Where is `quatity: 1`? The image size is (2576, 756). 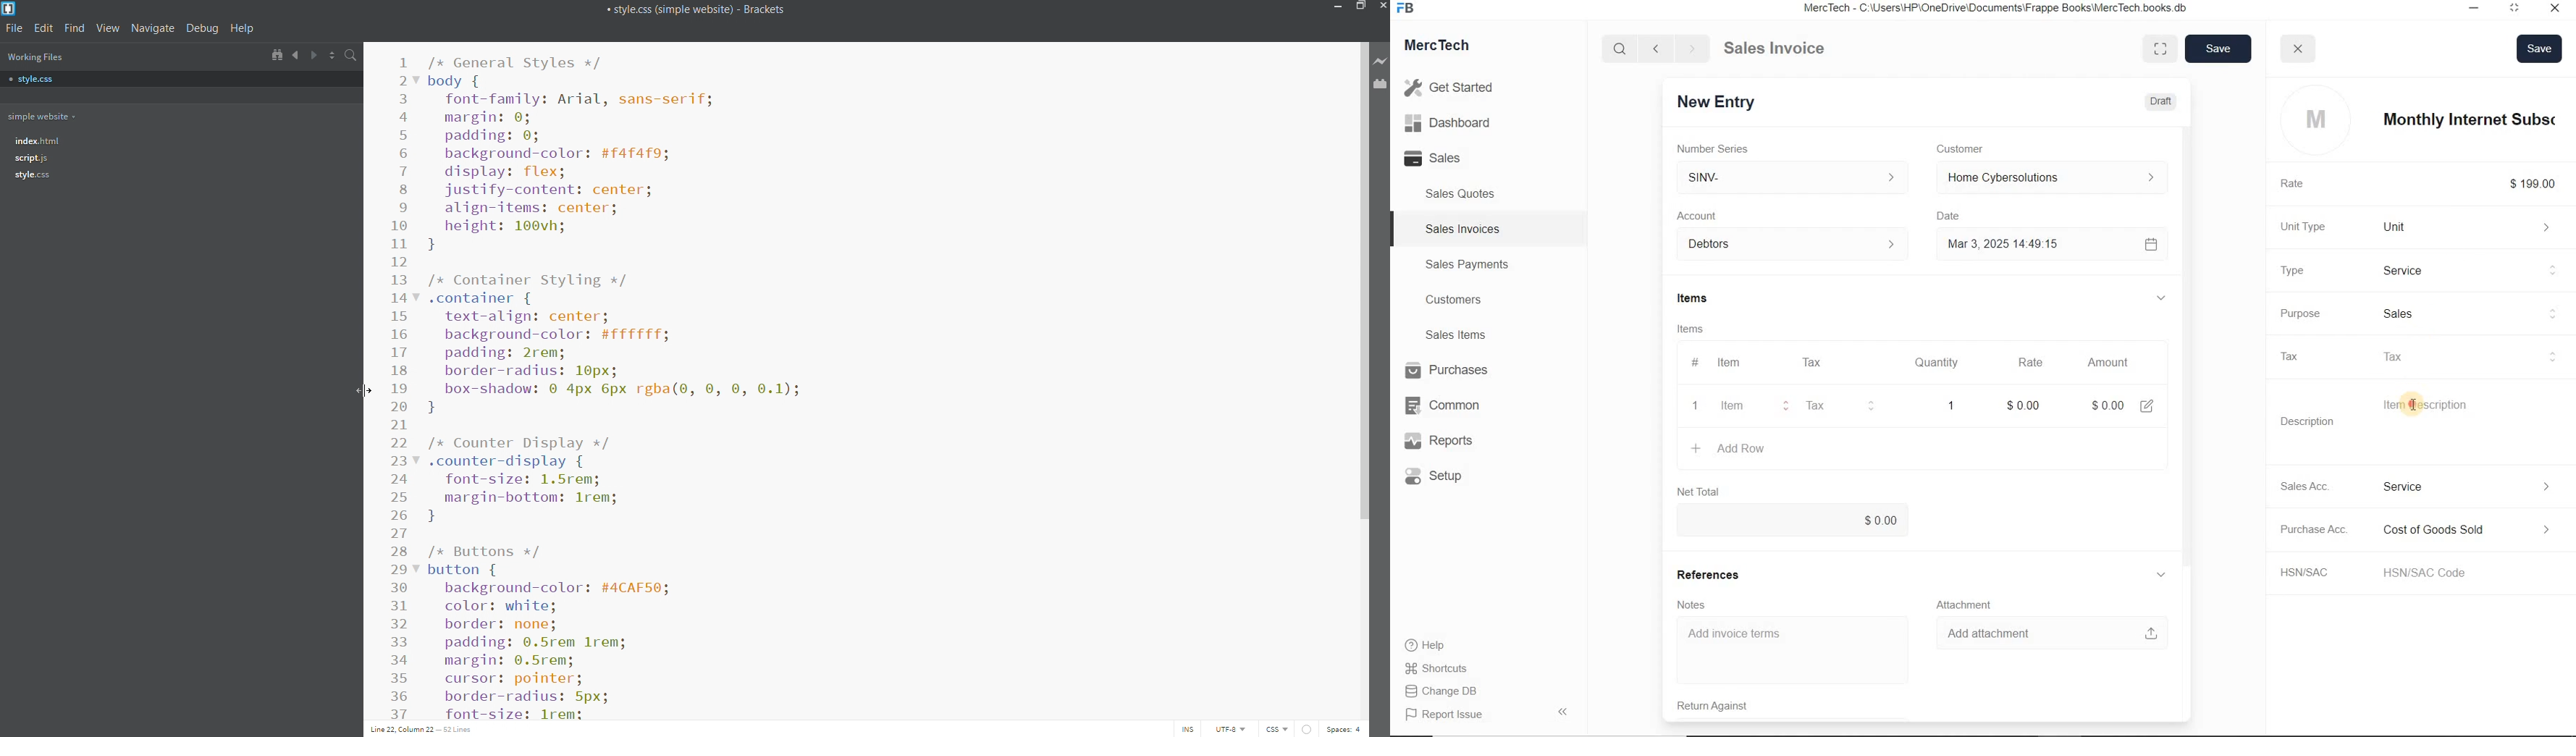
quatity: 1 is located at coordinates (1944, 405).